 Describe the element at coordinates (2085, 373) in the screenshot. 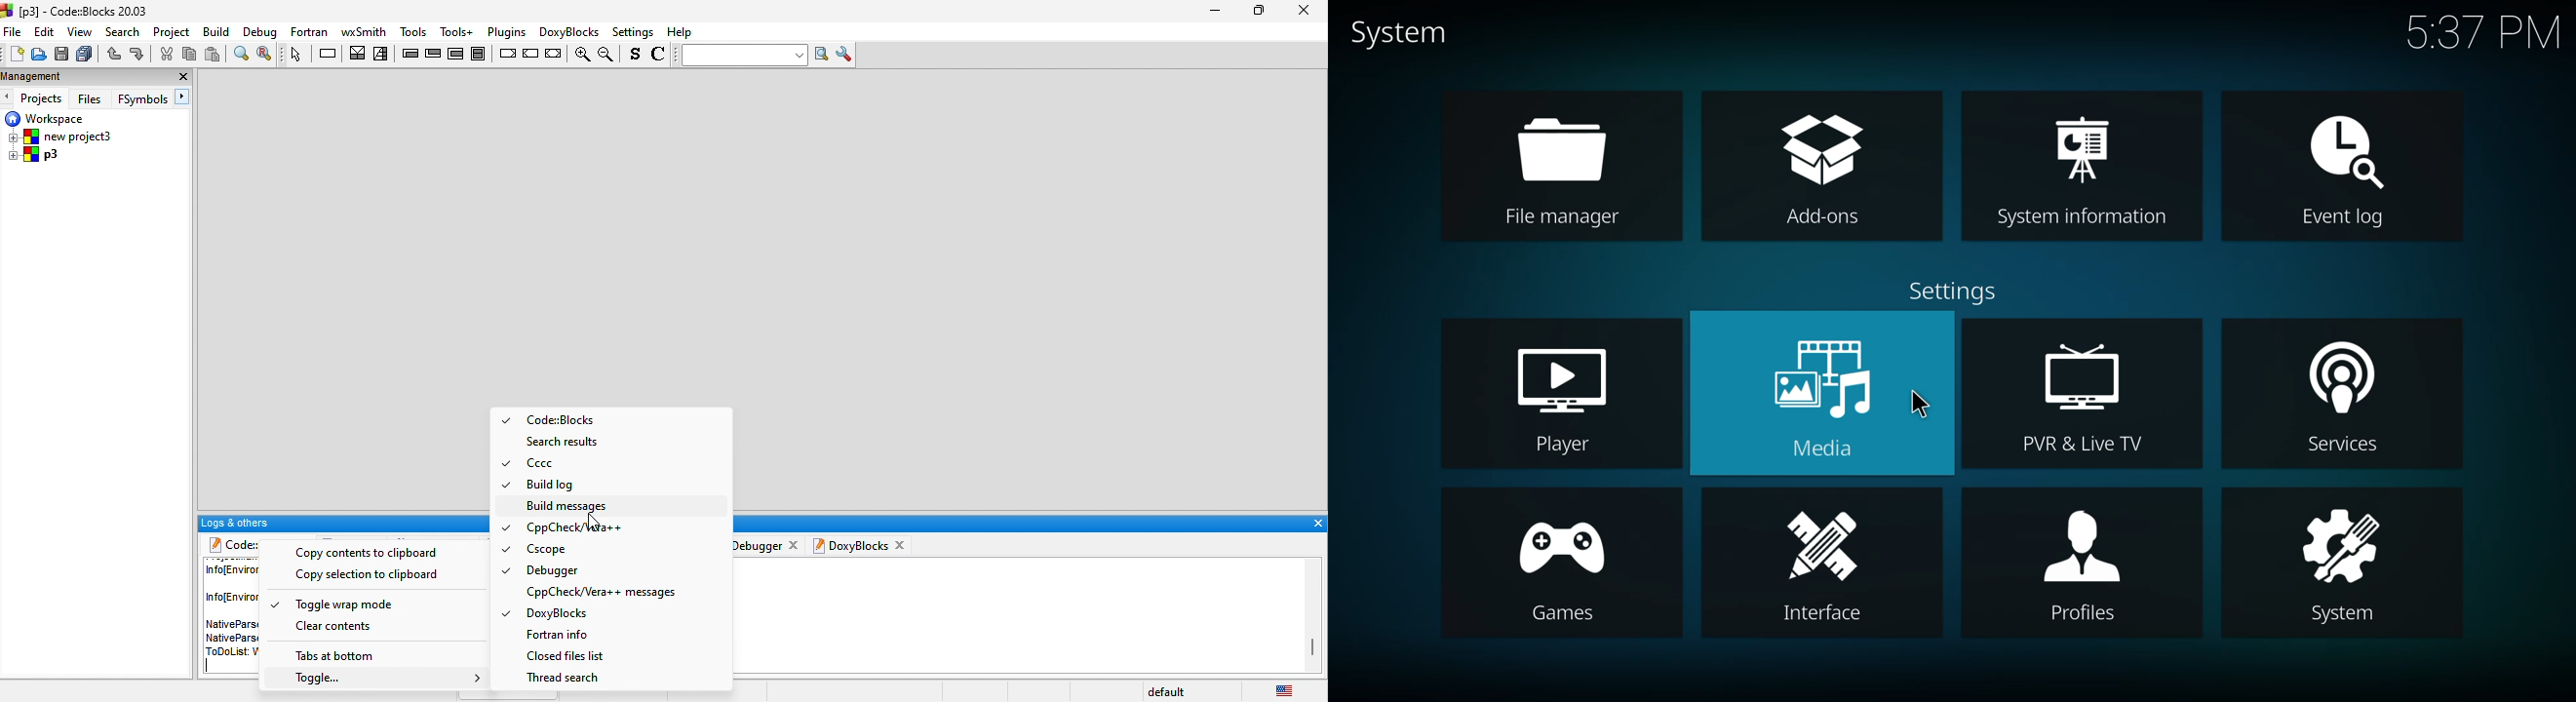

I see `pvr & live tv` at that location.